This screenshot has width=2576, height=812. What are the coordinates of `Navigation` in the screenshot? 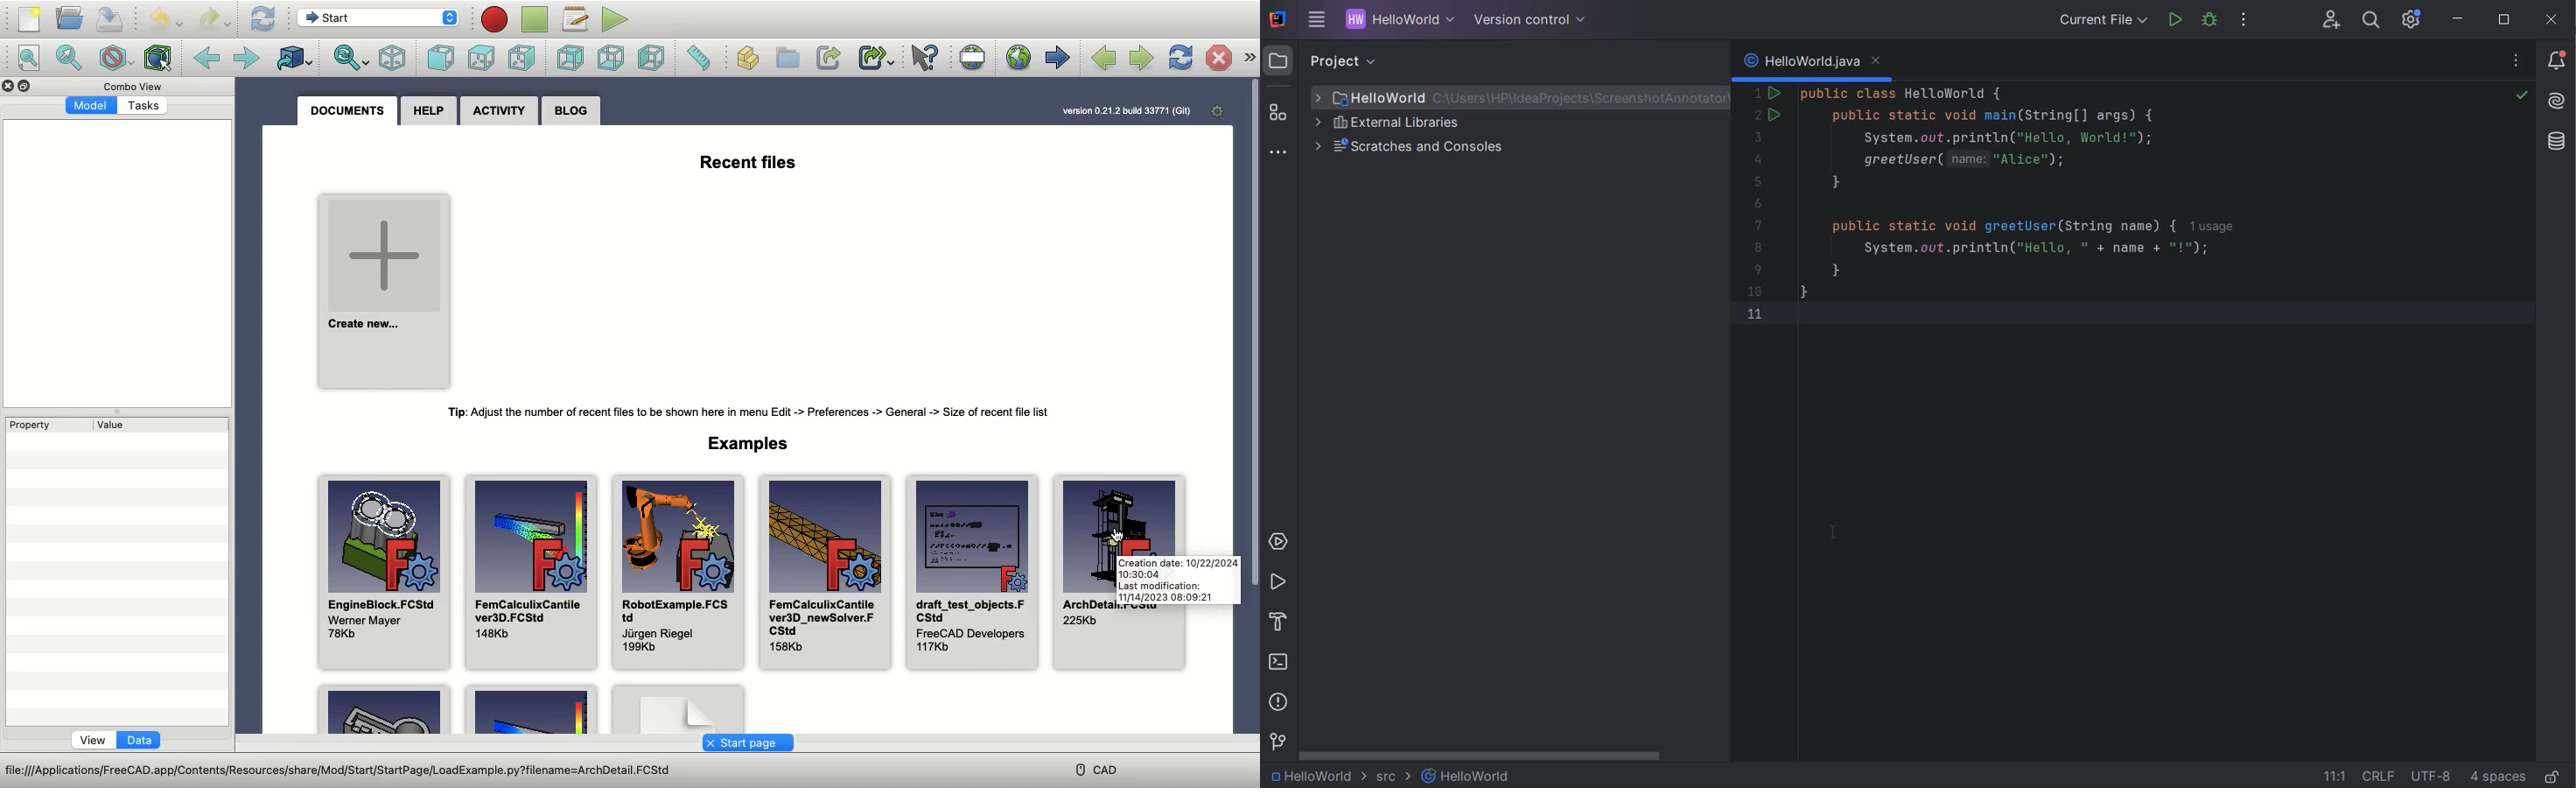 It's located at (1249, 58).